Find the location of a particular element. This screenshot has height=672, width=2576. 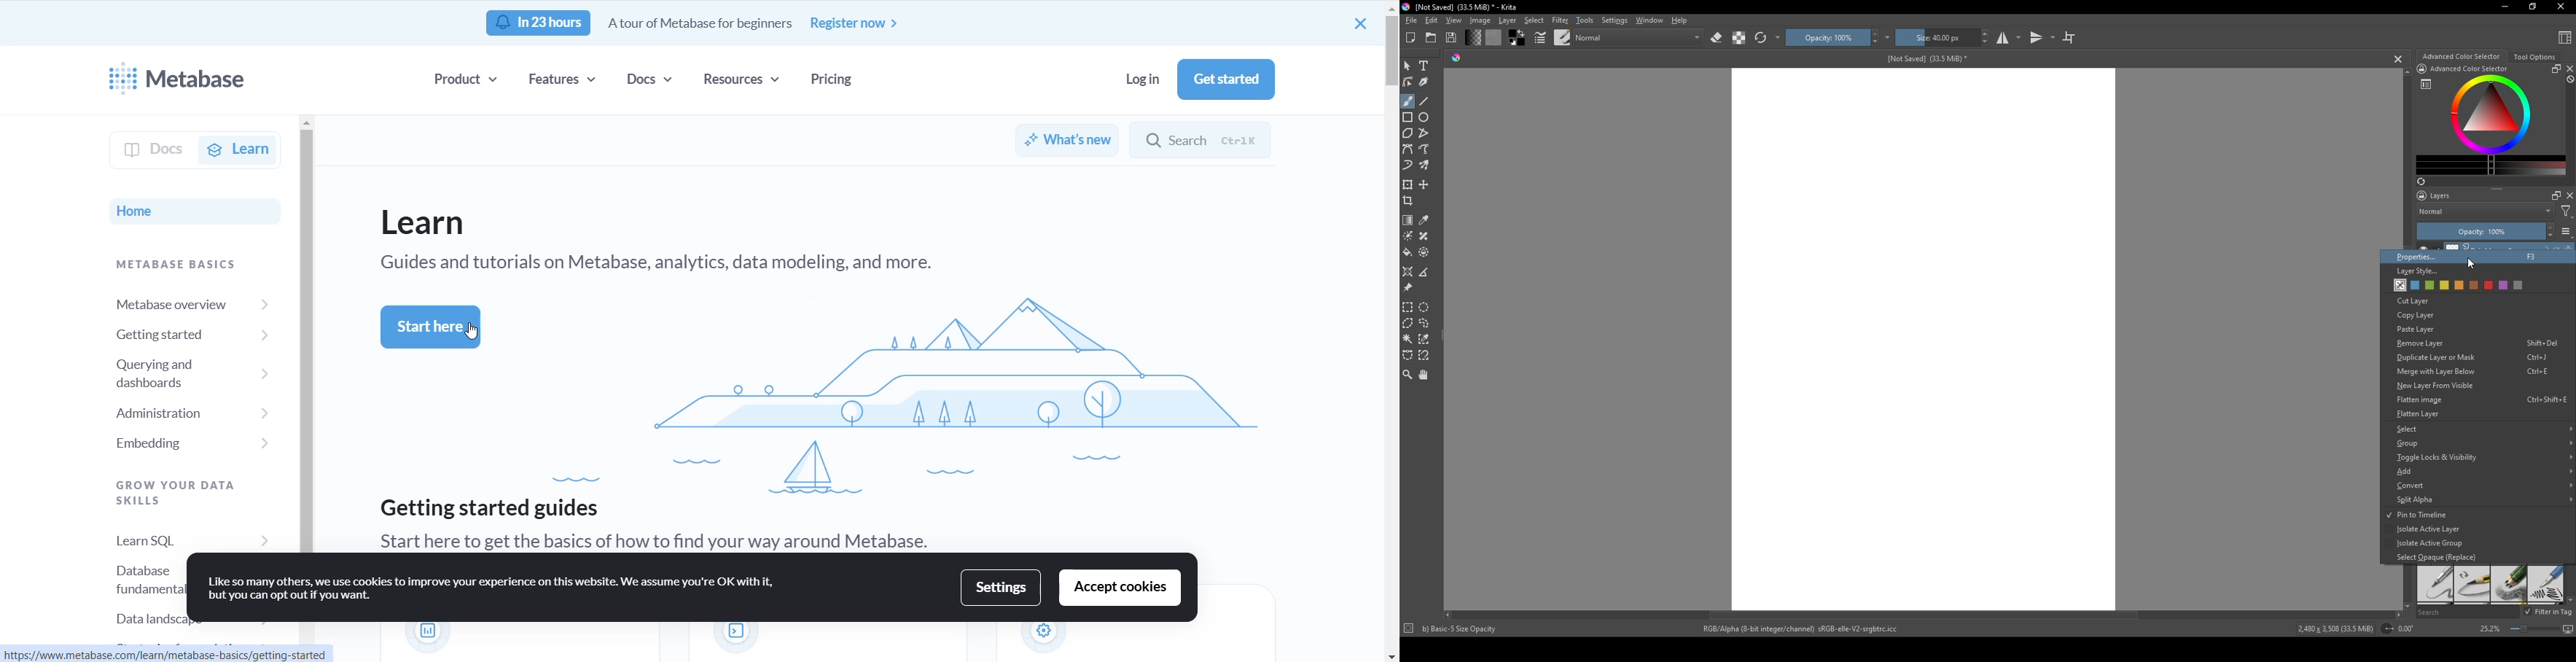

Text is located at coordinates (1426, 67).